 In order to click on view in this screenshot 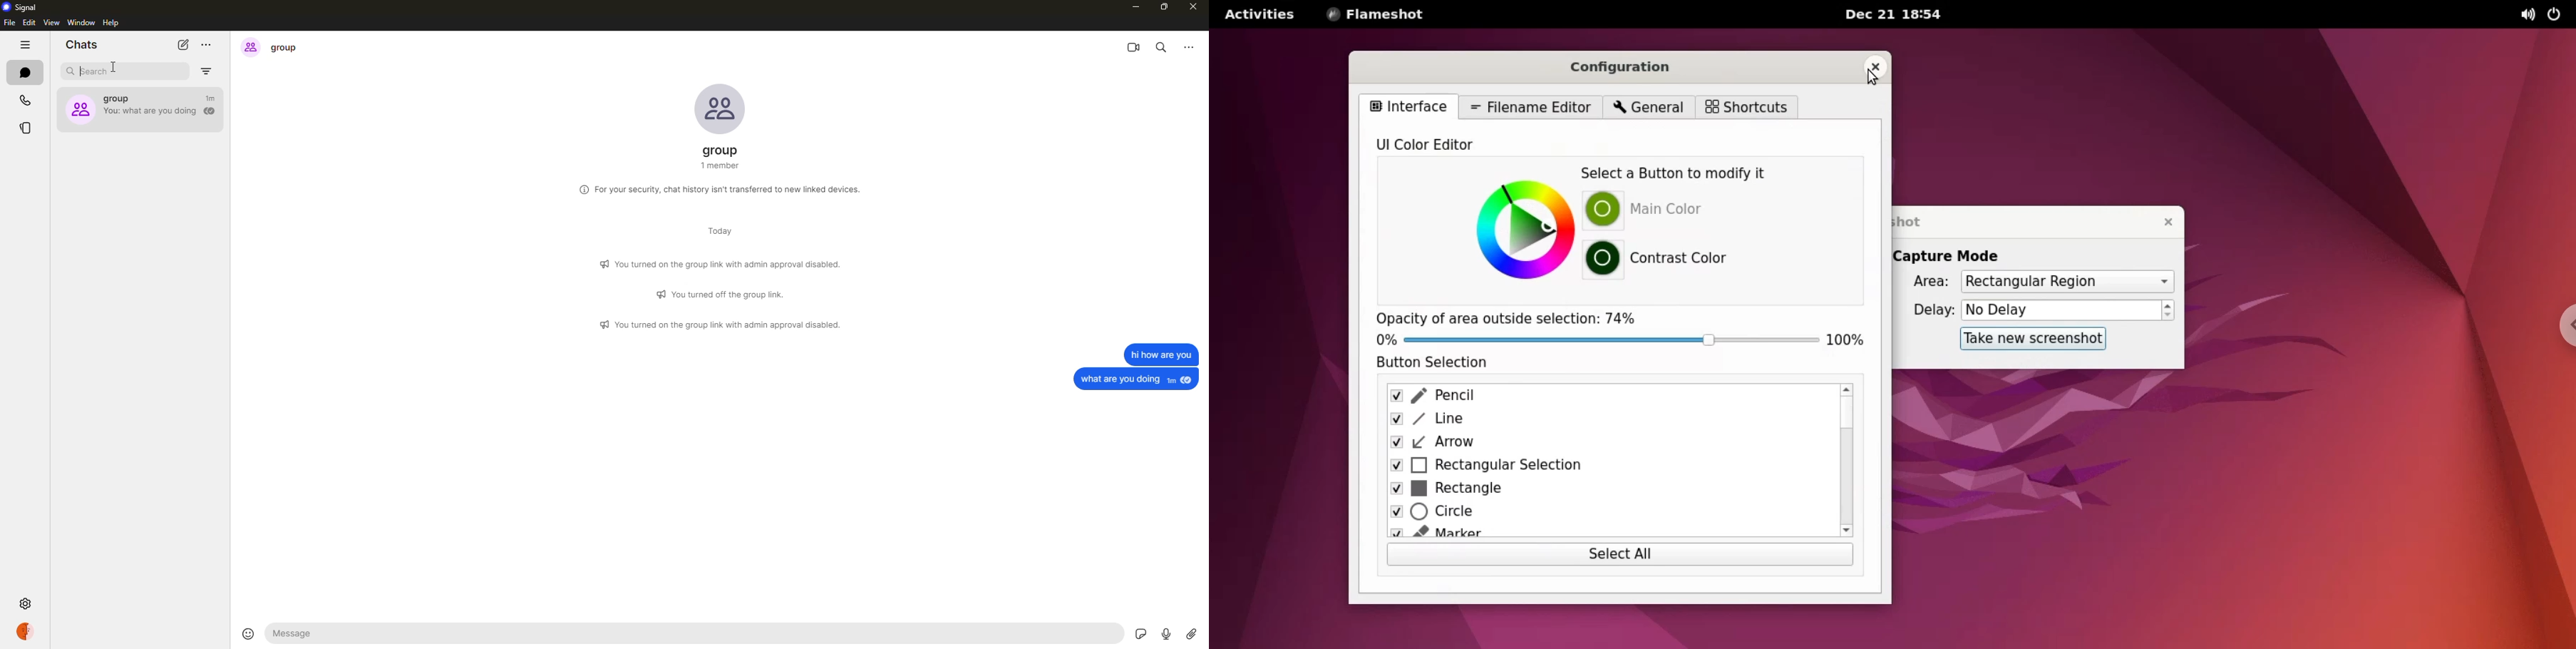, I will do `click(52, 24)`.